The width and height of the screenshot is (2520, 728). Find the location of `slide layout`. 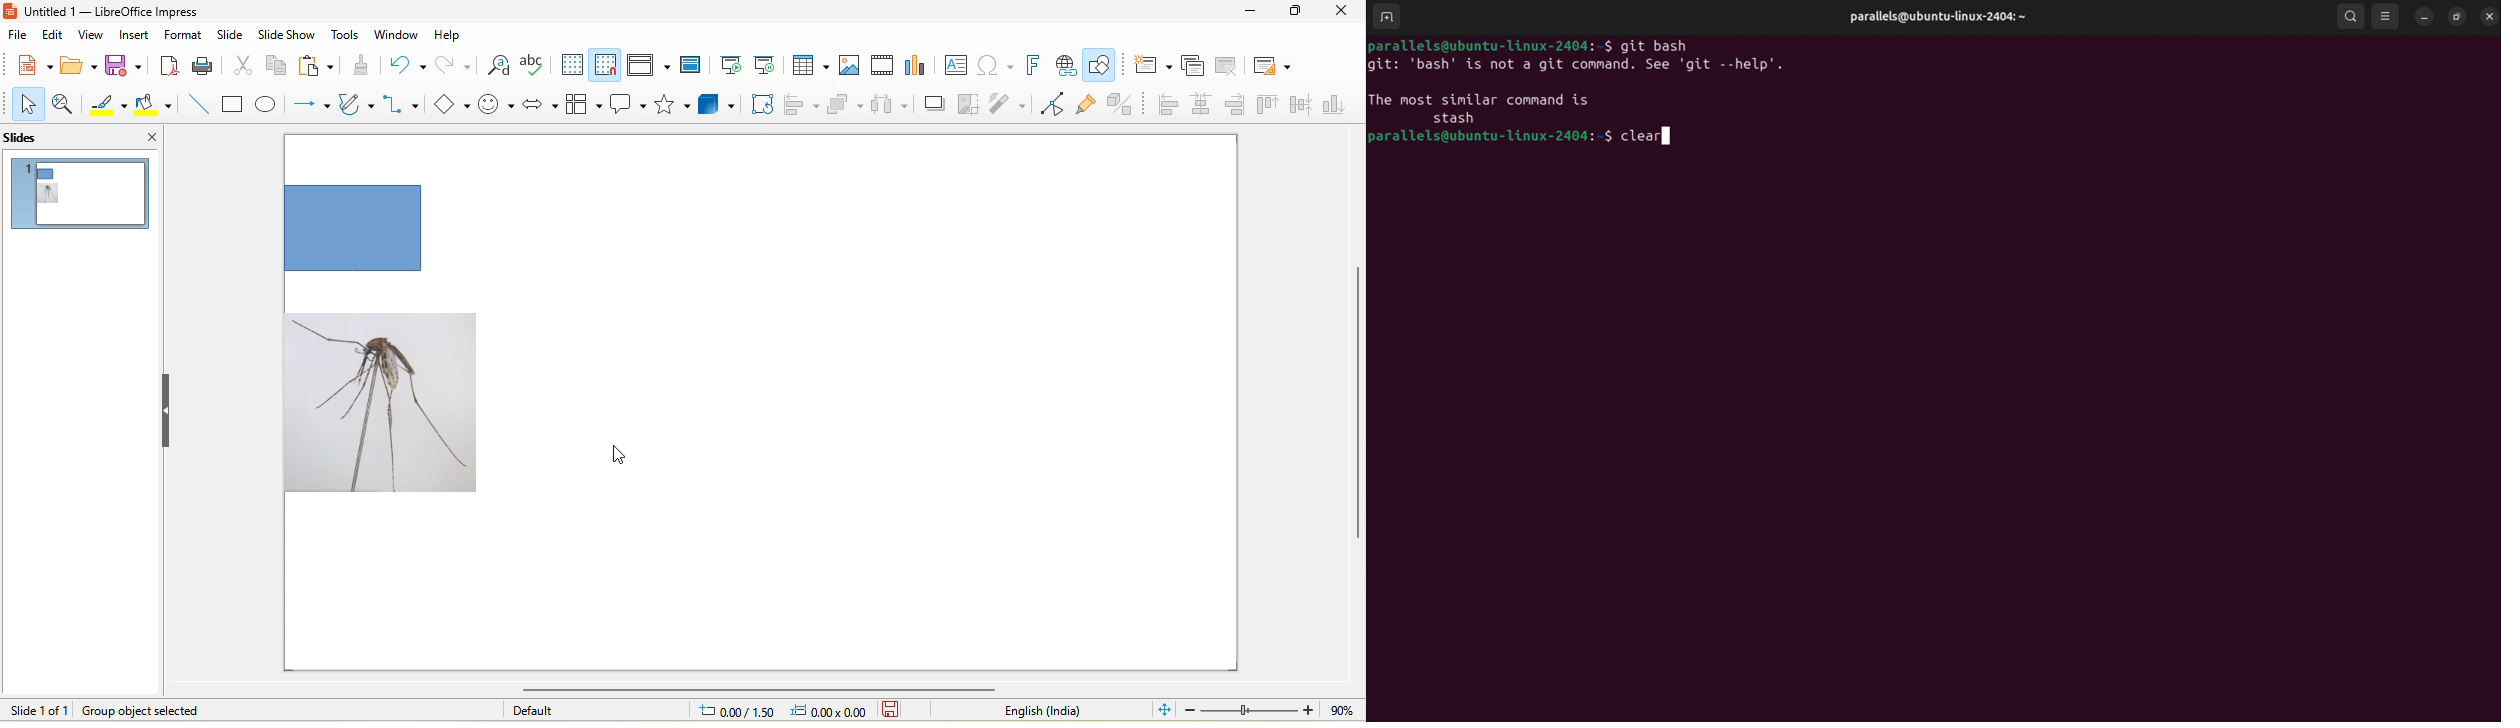

slide layout is located at coordinates (1272, 68).